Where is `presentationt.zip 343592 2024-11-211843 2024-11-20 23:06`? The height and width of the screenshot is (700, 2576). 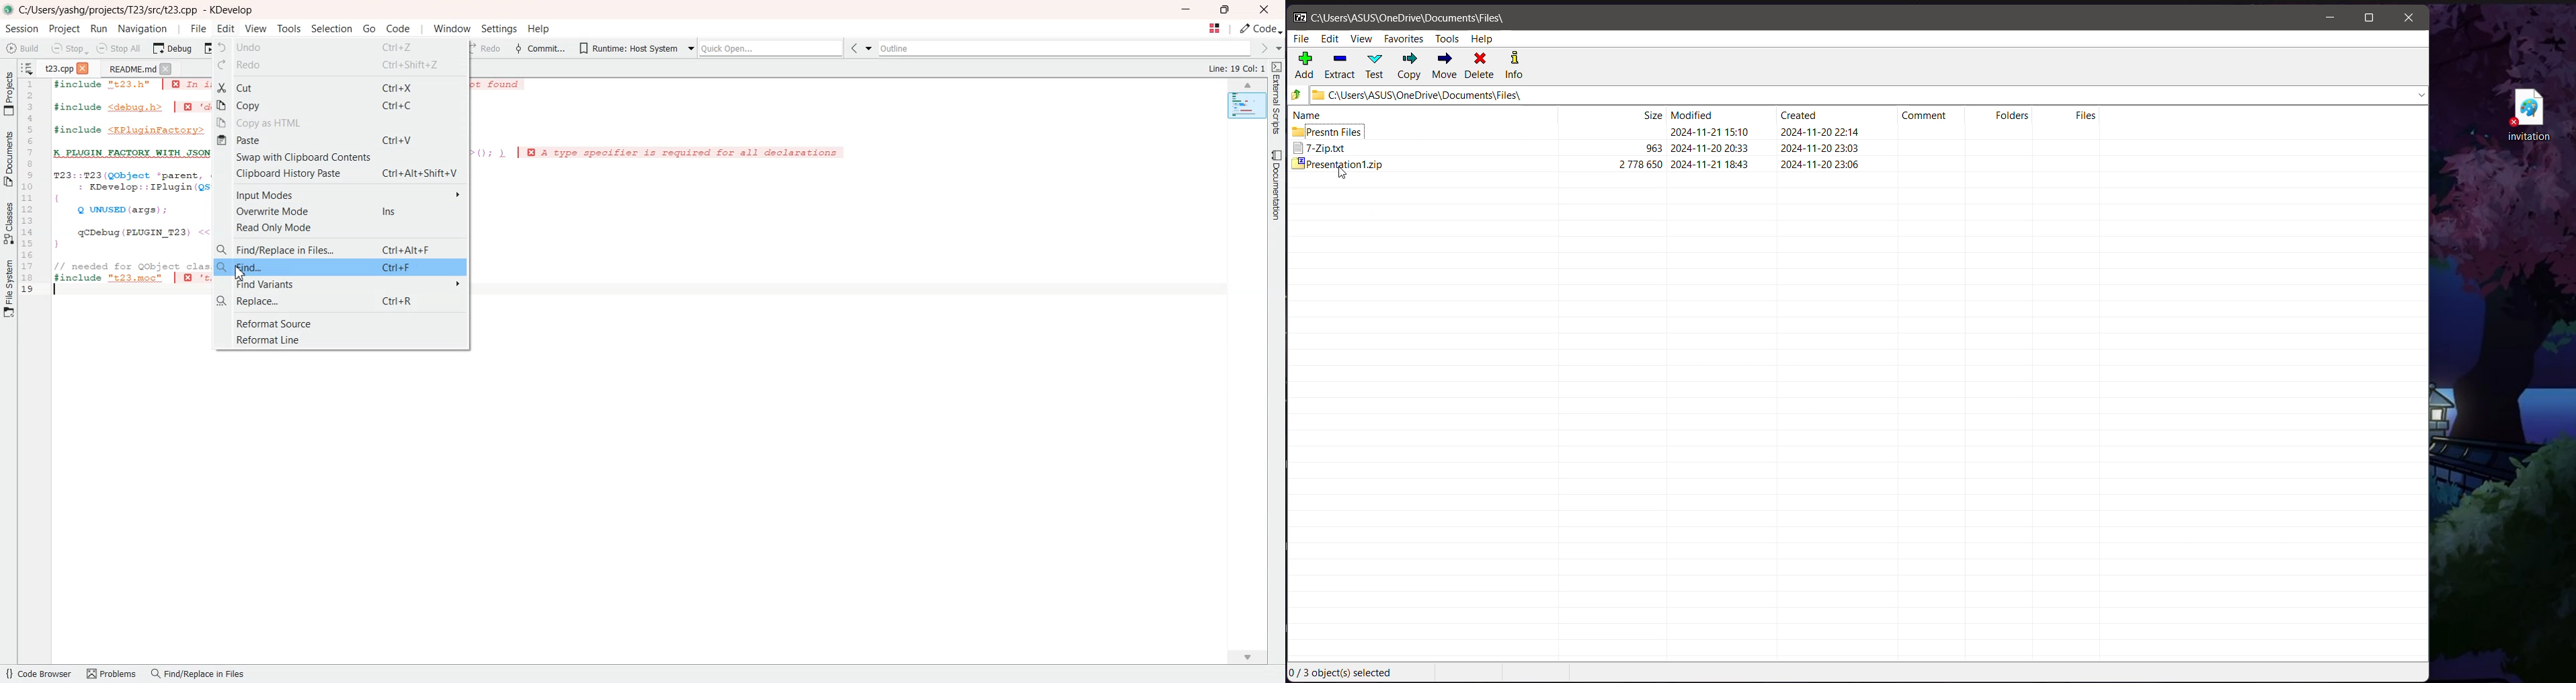
presentationt.zip 343592 2024-11-211843 2024-11-20 23:06 is located at coordinates (1576, 165).